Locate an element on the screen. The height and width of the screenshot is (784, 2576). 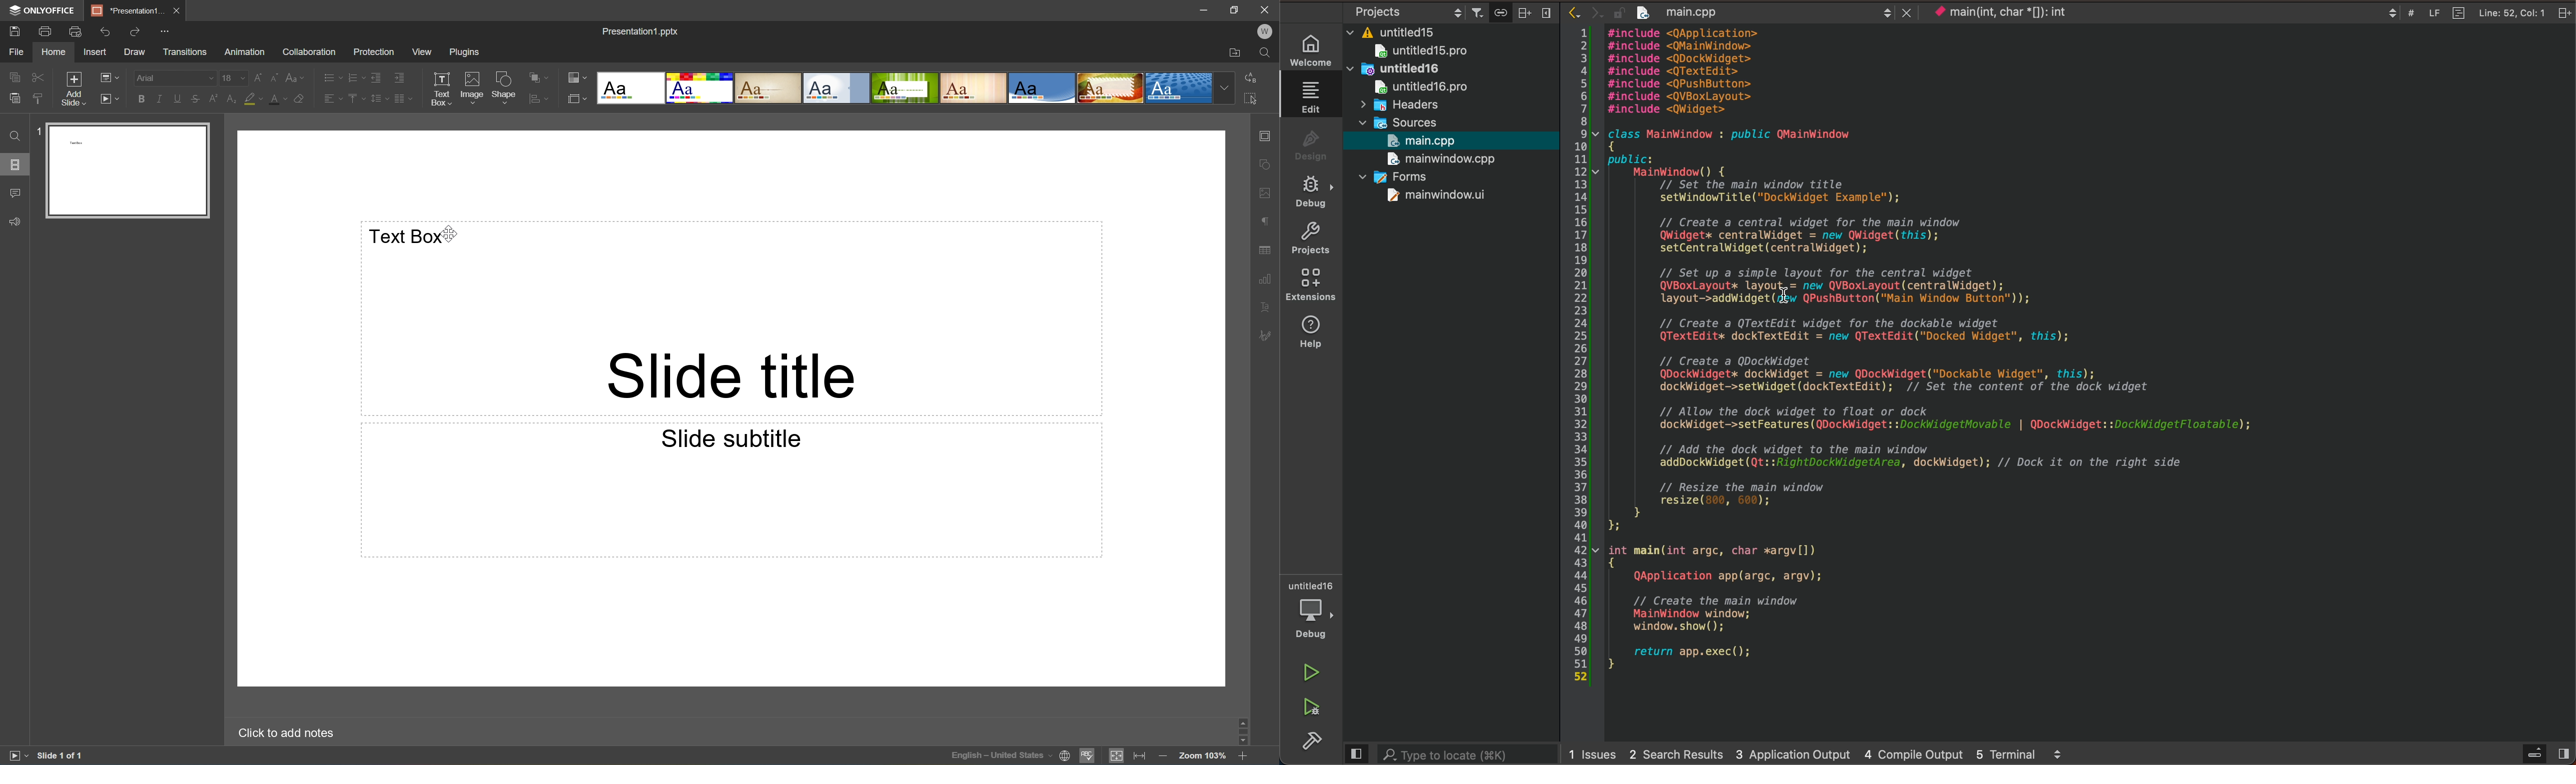
Strikethrough is located at coordinates (193, 98).